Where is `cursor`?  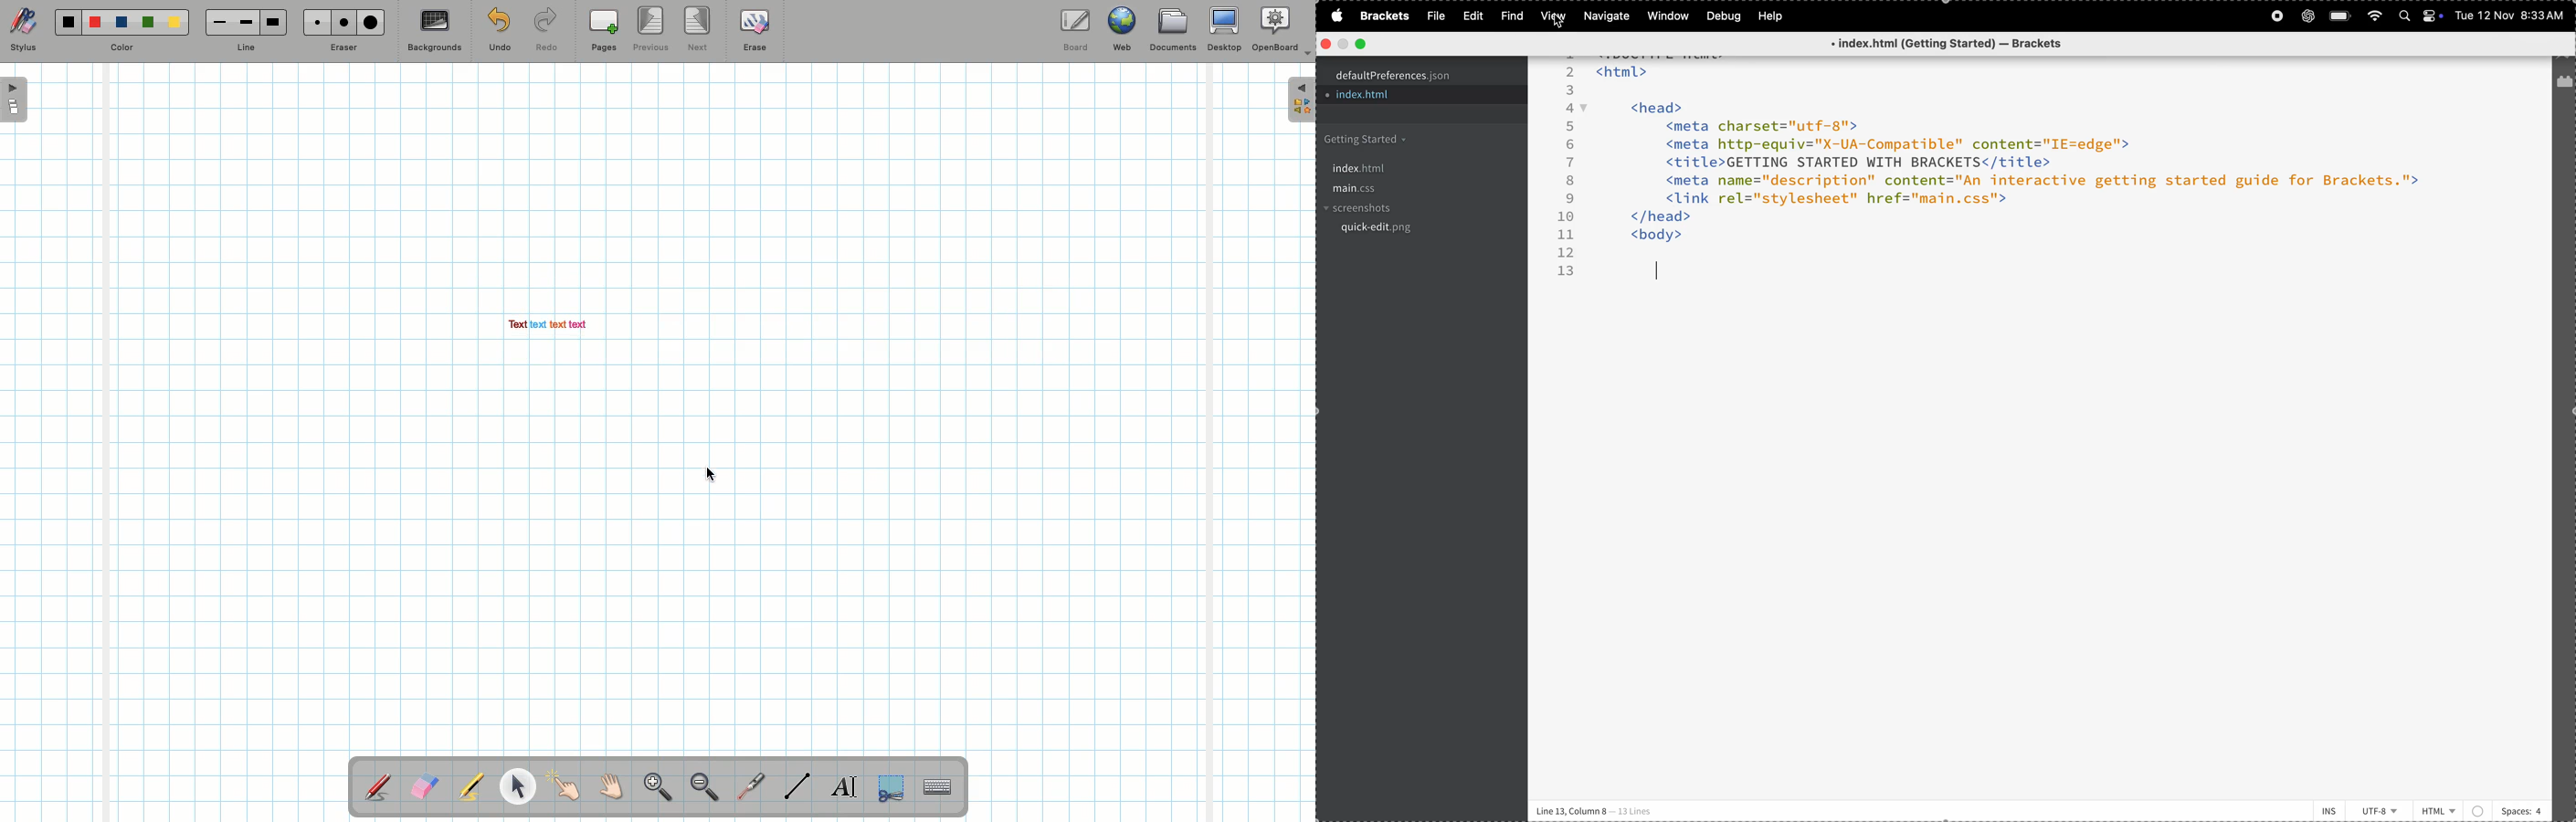
cursor is located at coordinates (711, 474).